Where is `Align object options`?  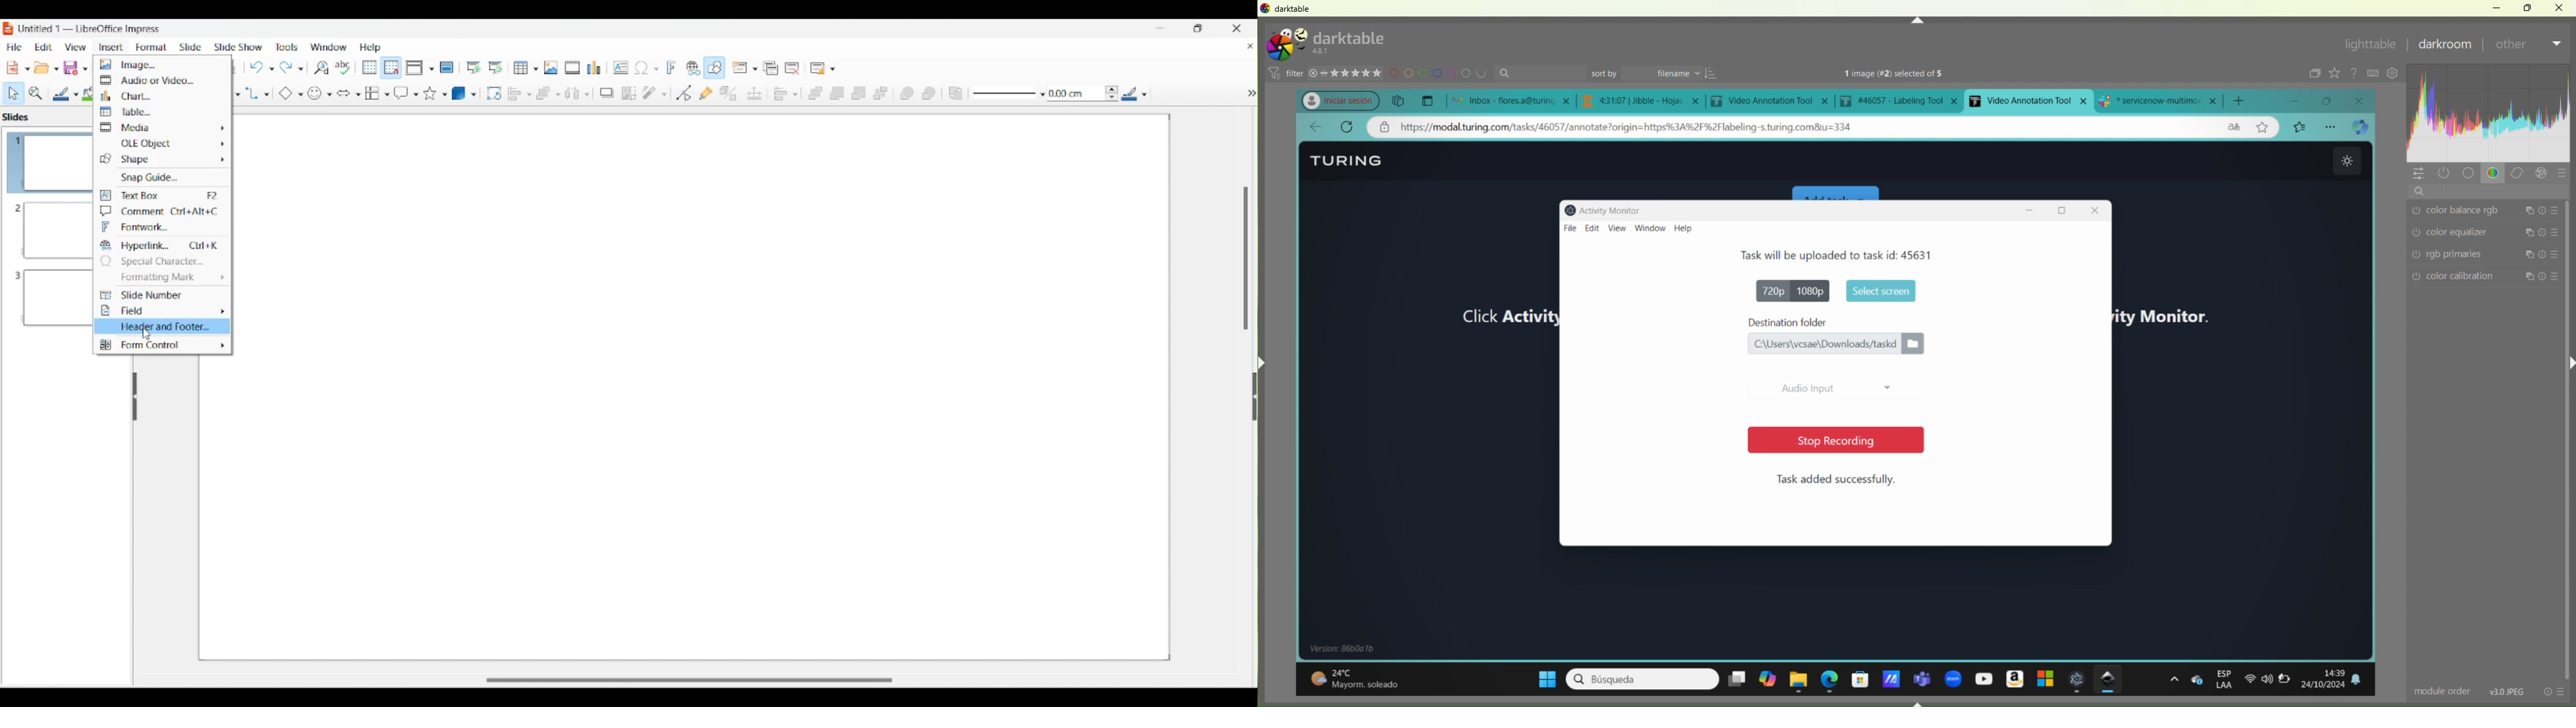 Align object options is located at coordinates (520, 94).